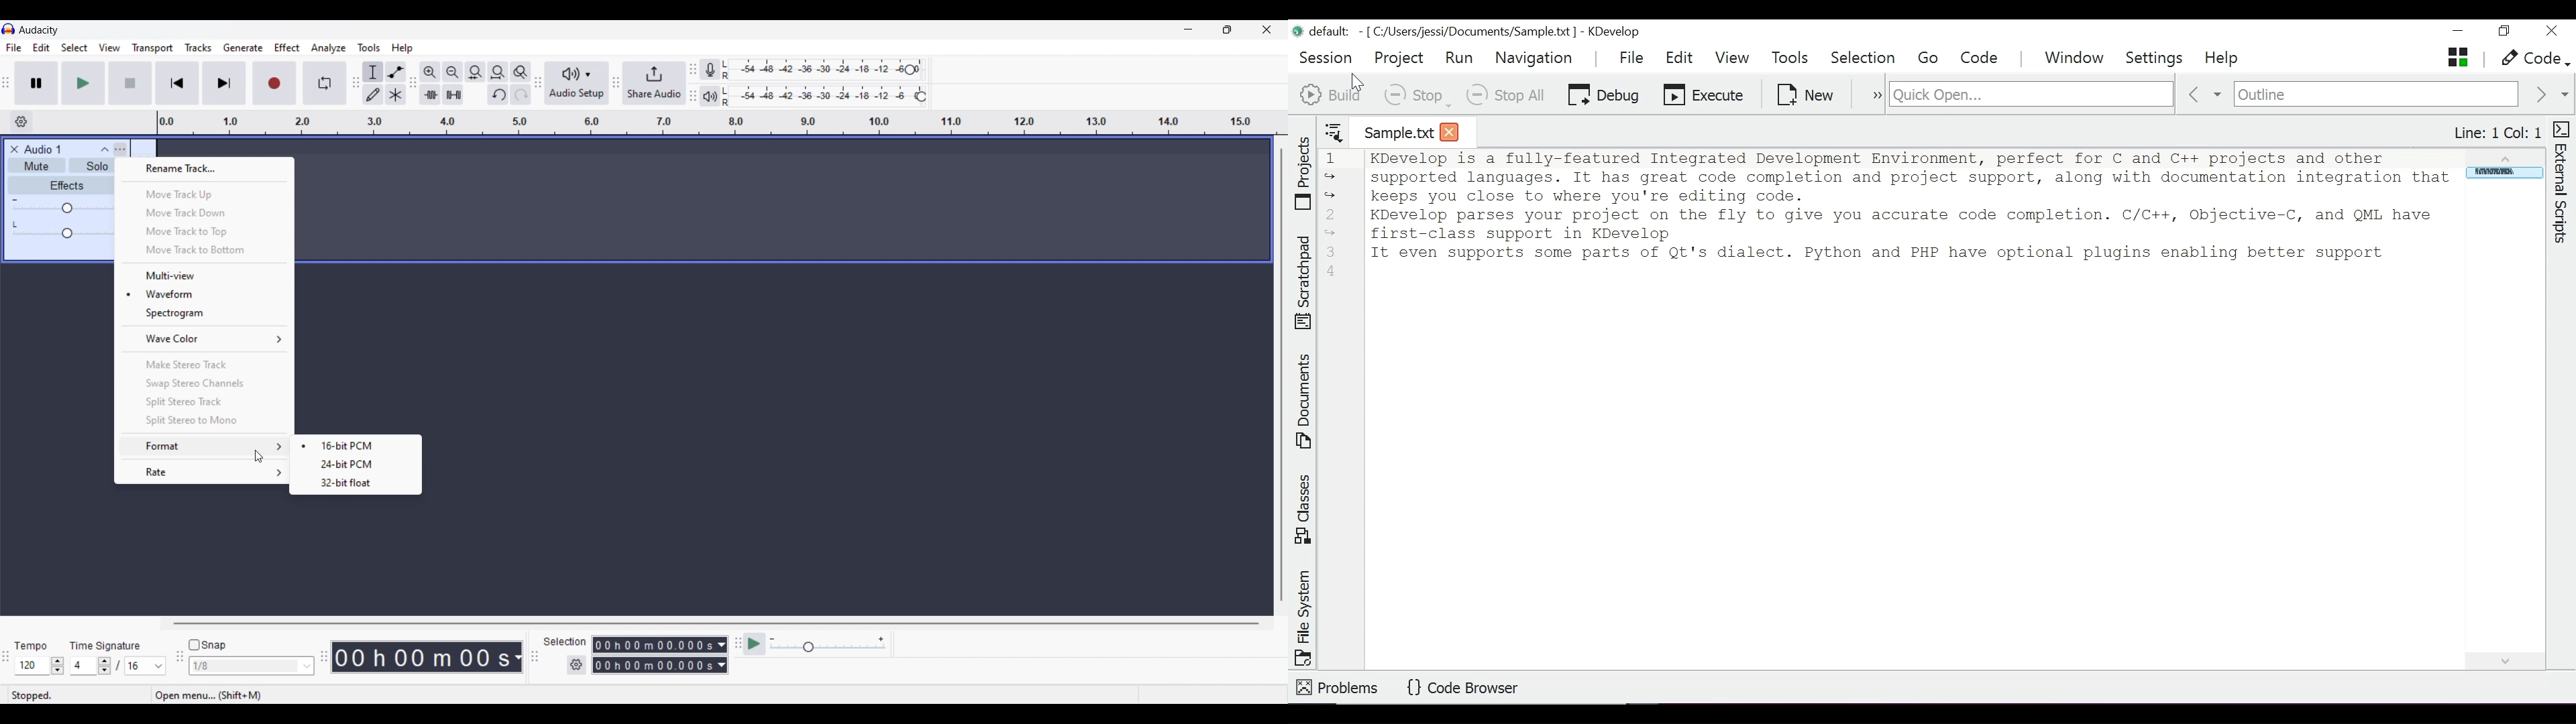 The height and width of the screenshot is (728, 2576). I want to click on Vertical slide bar, so click(1280, 375).